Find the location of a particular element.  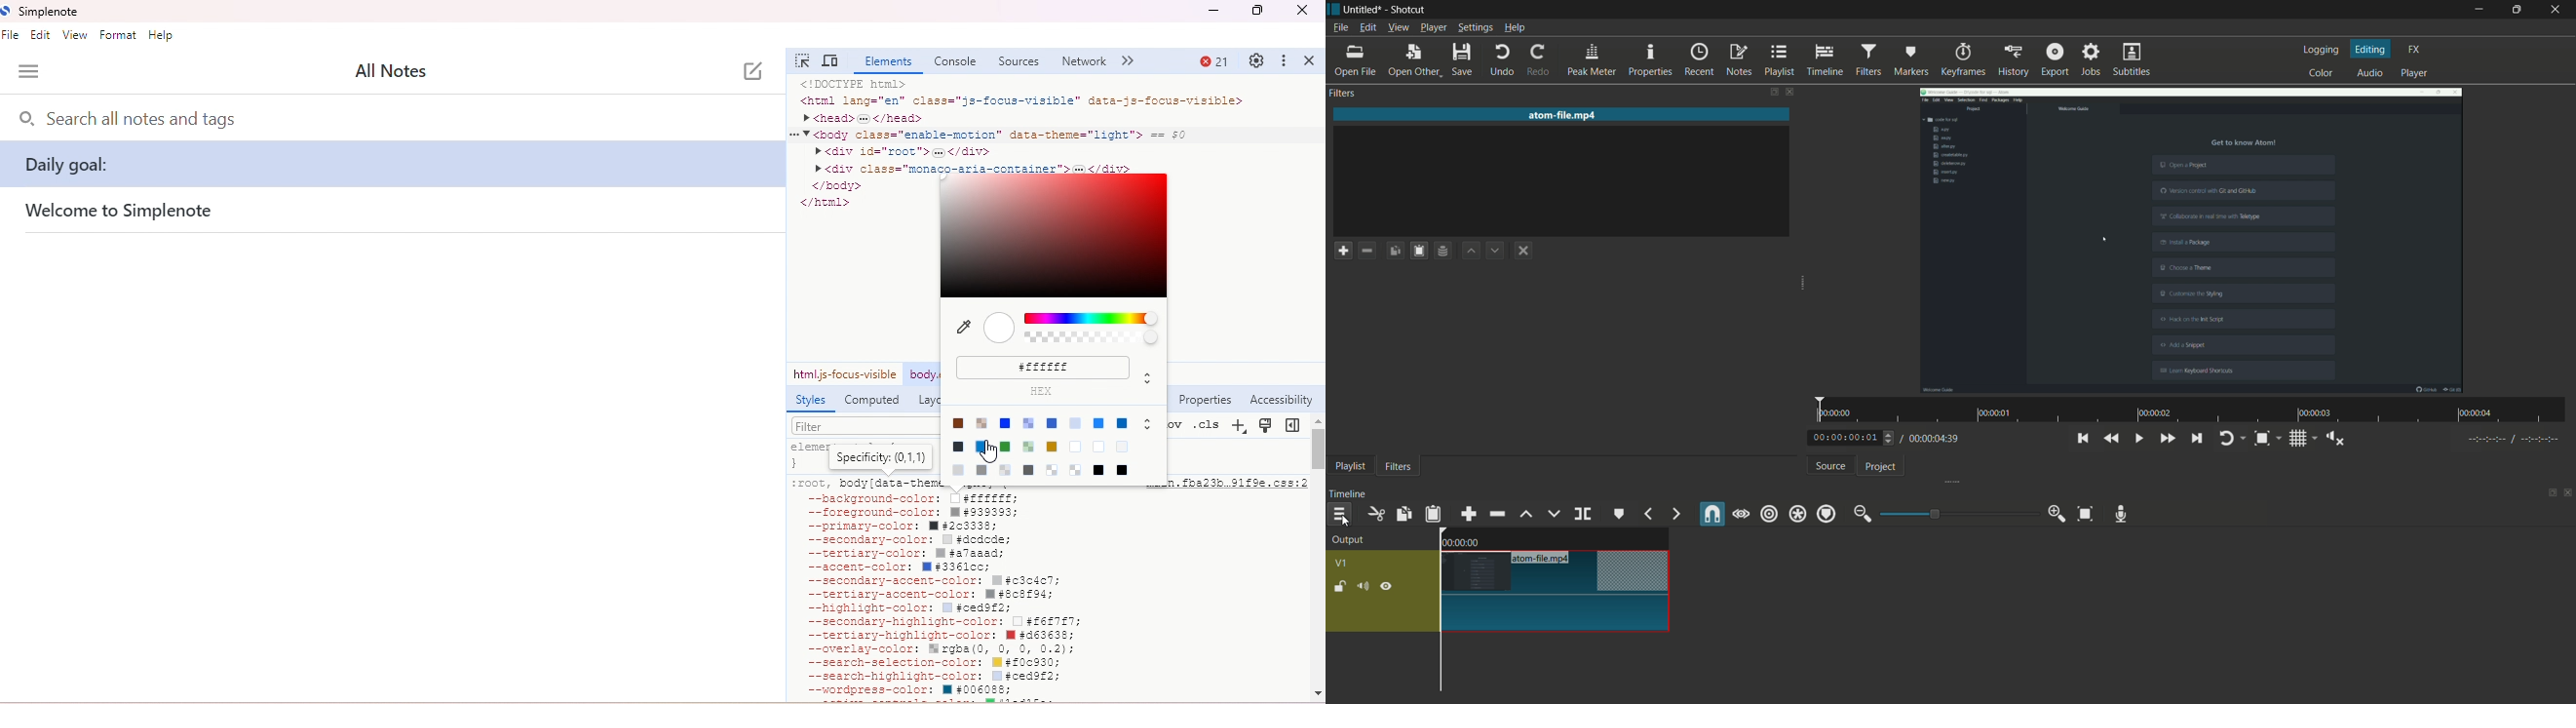

settings menu is located at coordinates (1474, 28).